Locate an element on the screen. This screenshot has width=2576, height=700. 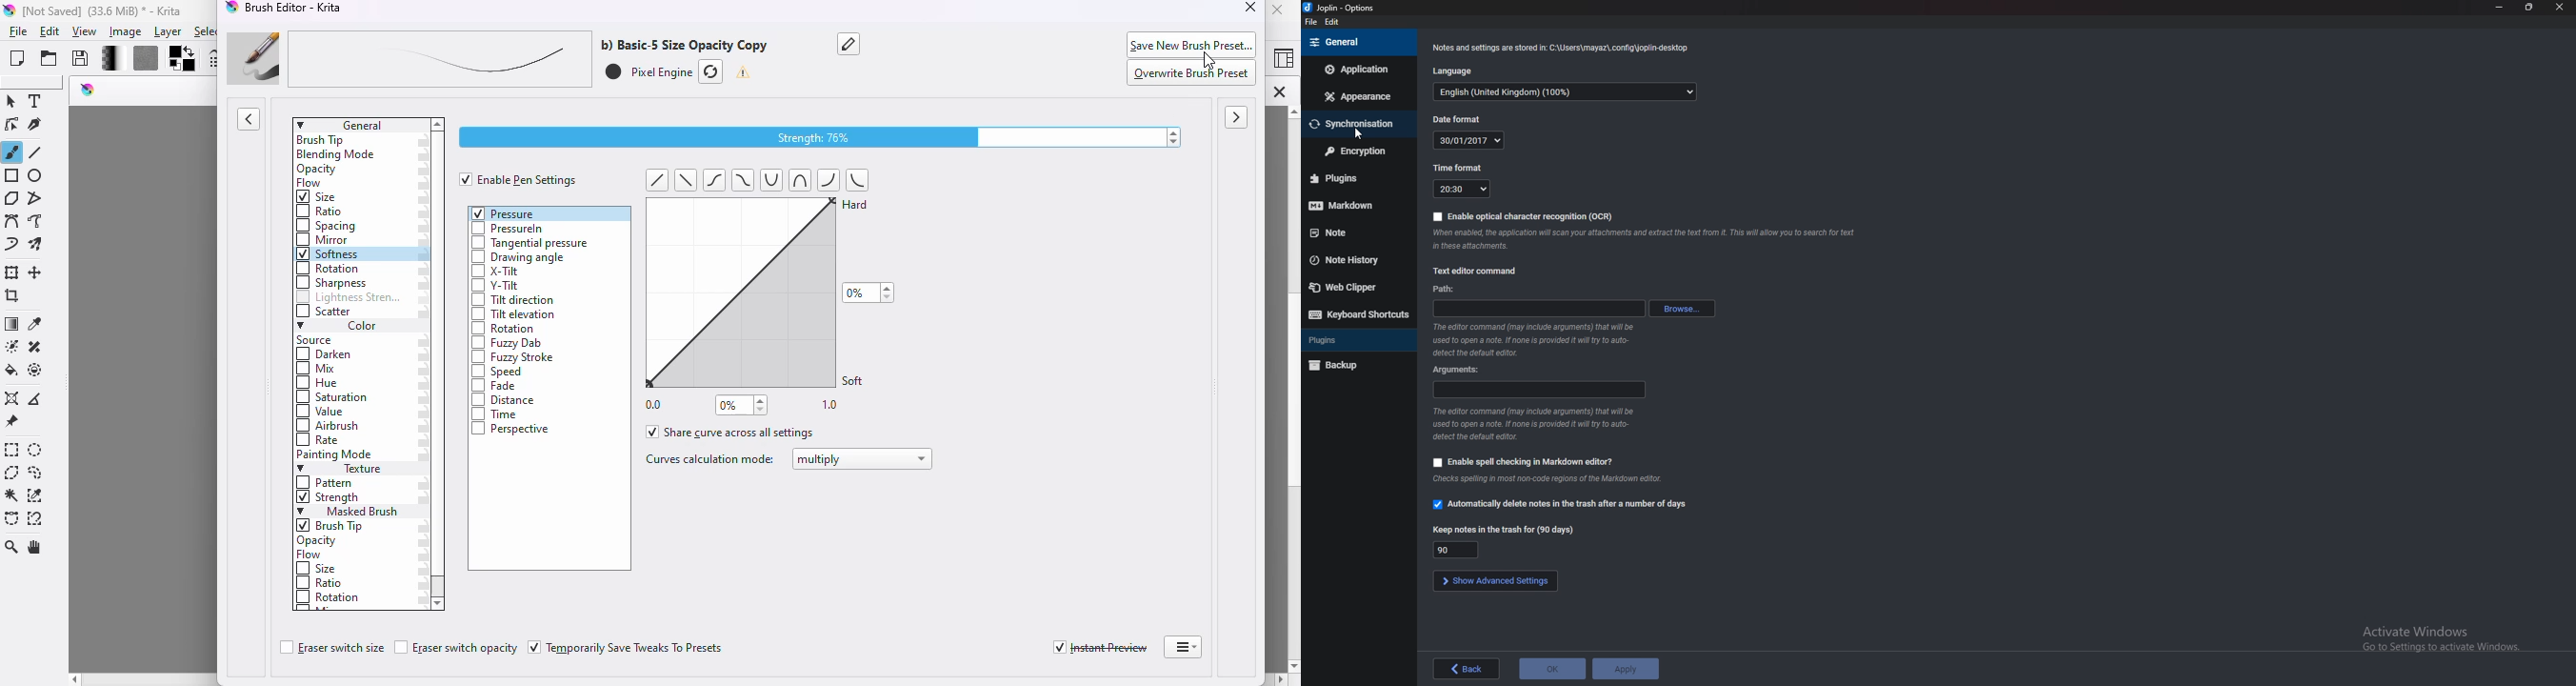
enable ocr is located at coordinates (1525, 217).